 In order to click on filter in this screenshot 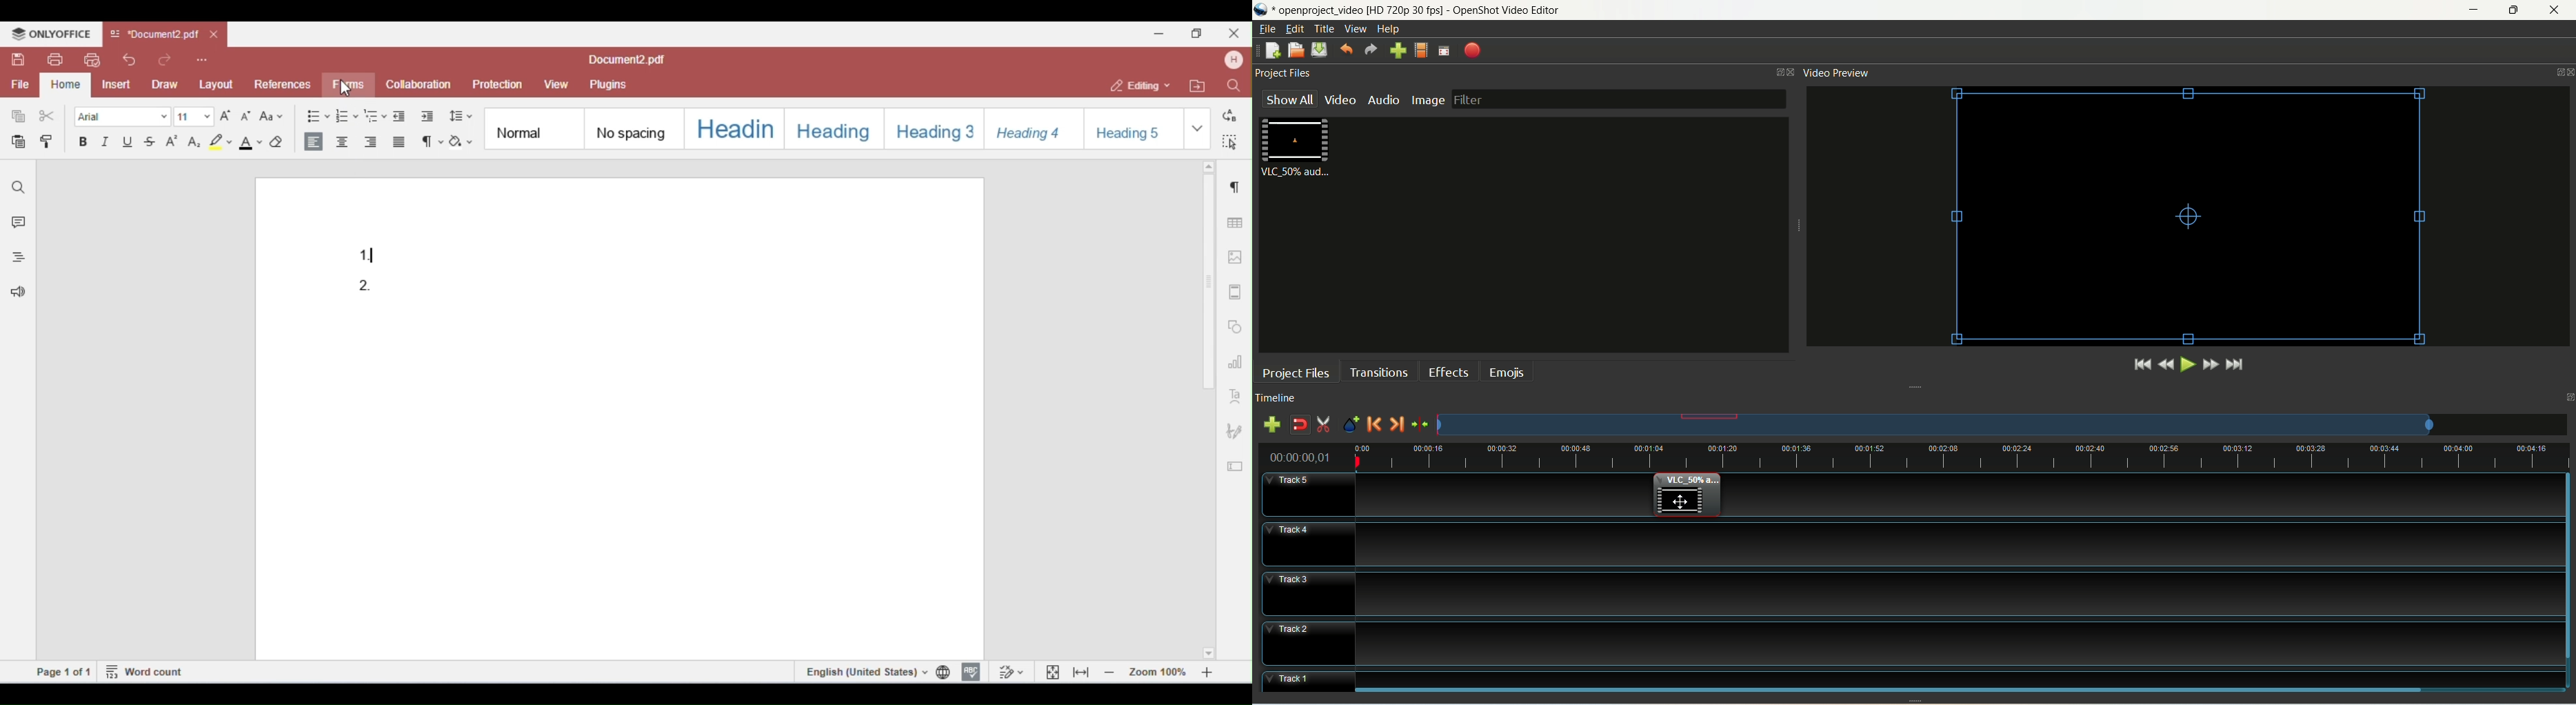, I will do `click(1619, 100)`.